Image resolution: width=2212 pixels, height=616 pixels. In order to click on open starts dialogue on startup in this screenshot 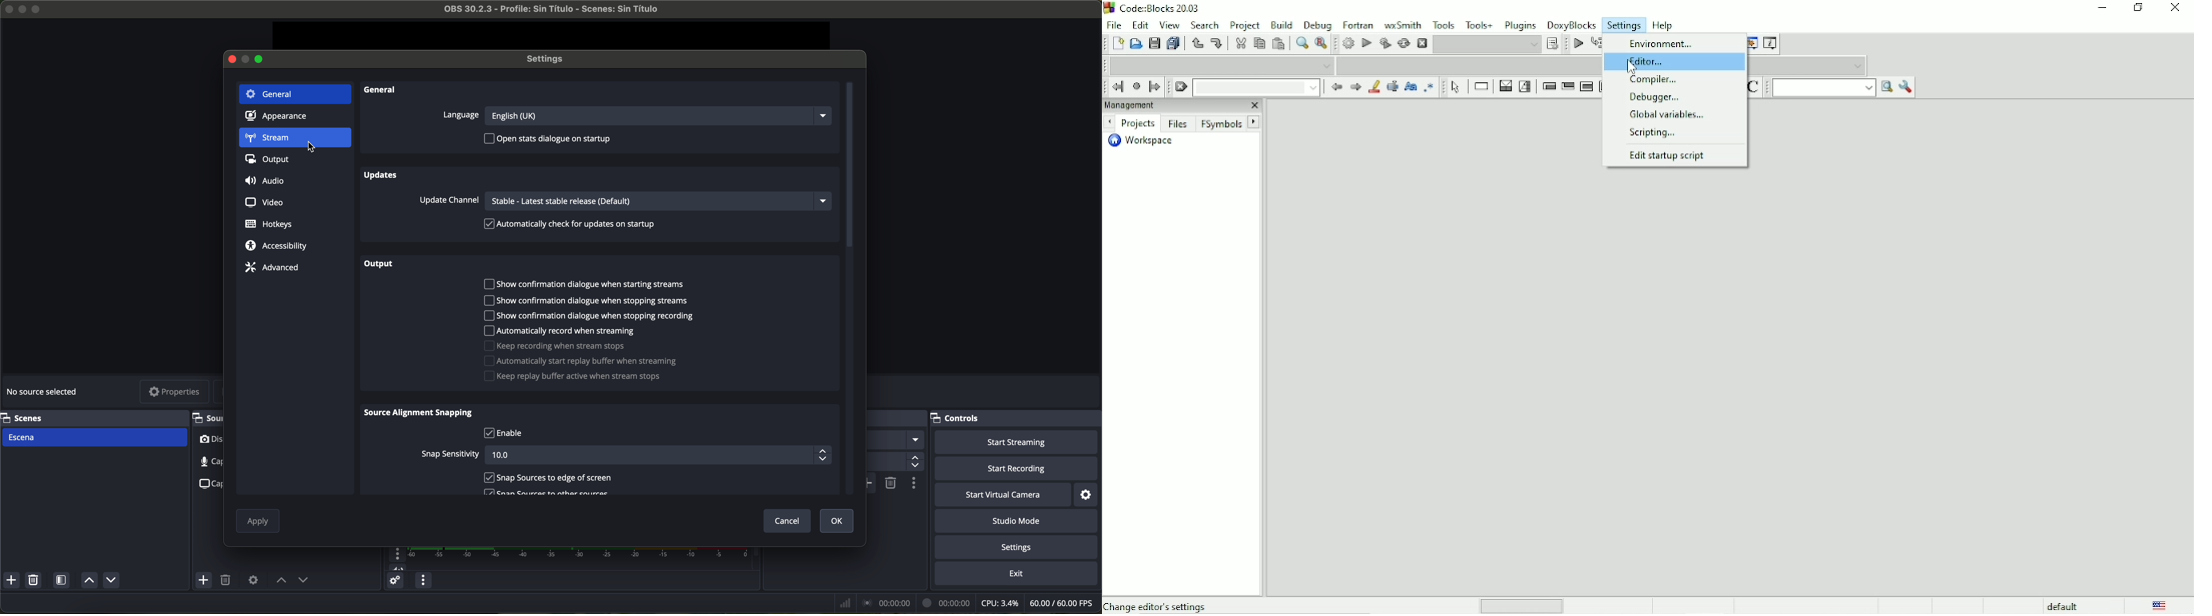, I will do `click(558, 140)`.